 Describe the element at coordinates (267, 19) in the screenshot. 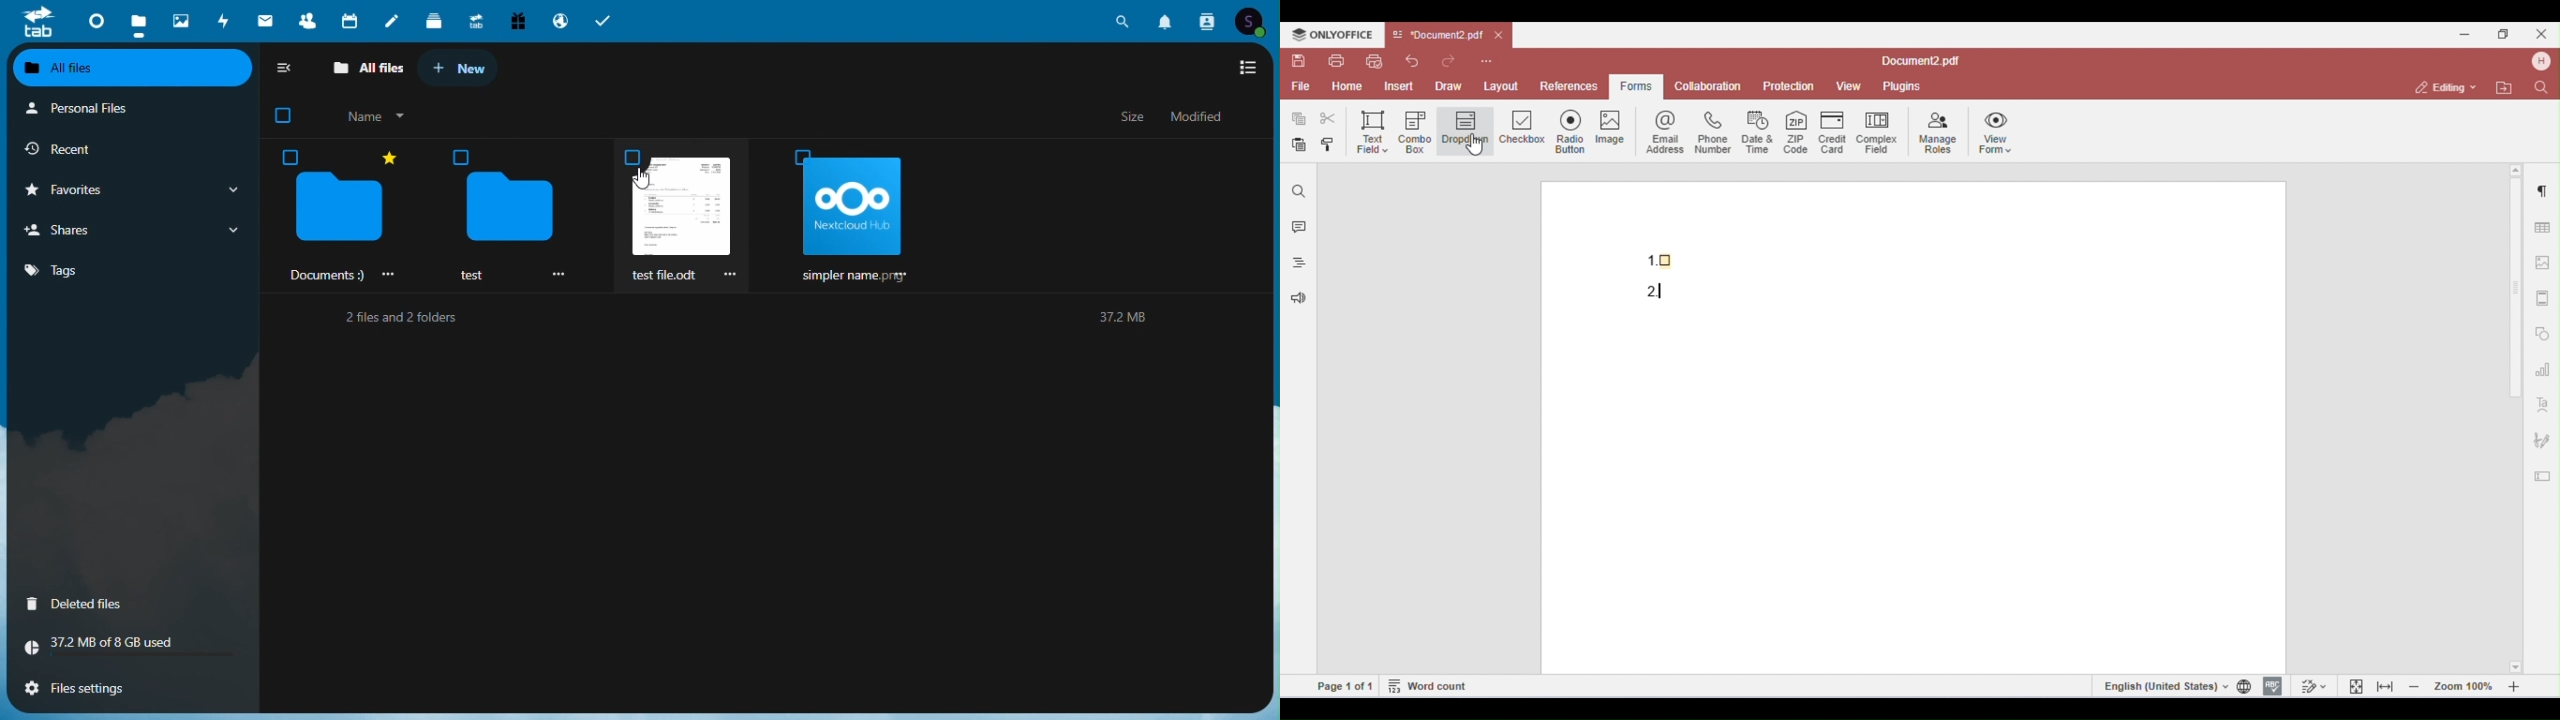

I see `mail` at that location.